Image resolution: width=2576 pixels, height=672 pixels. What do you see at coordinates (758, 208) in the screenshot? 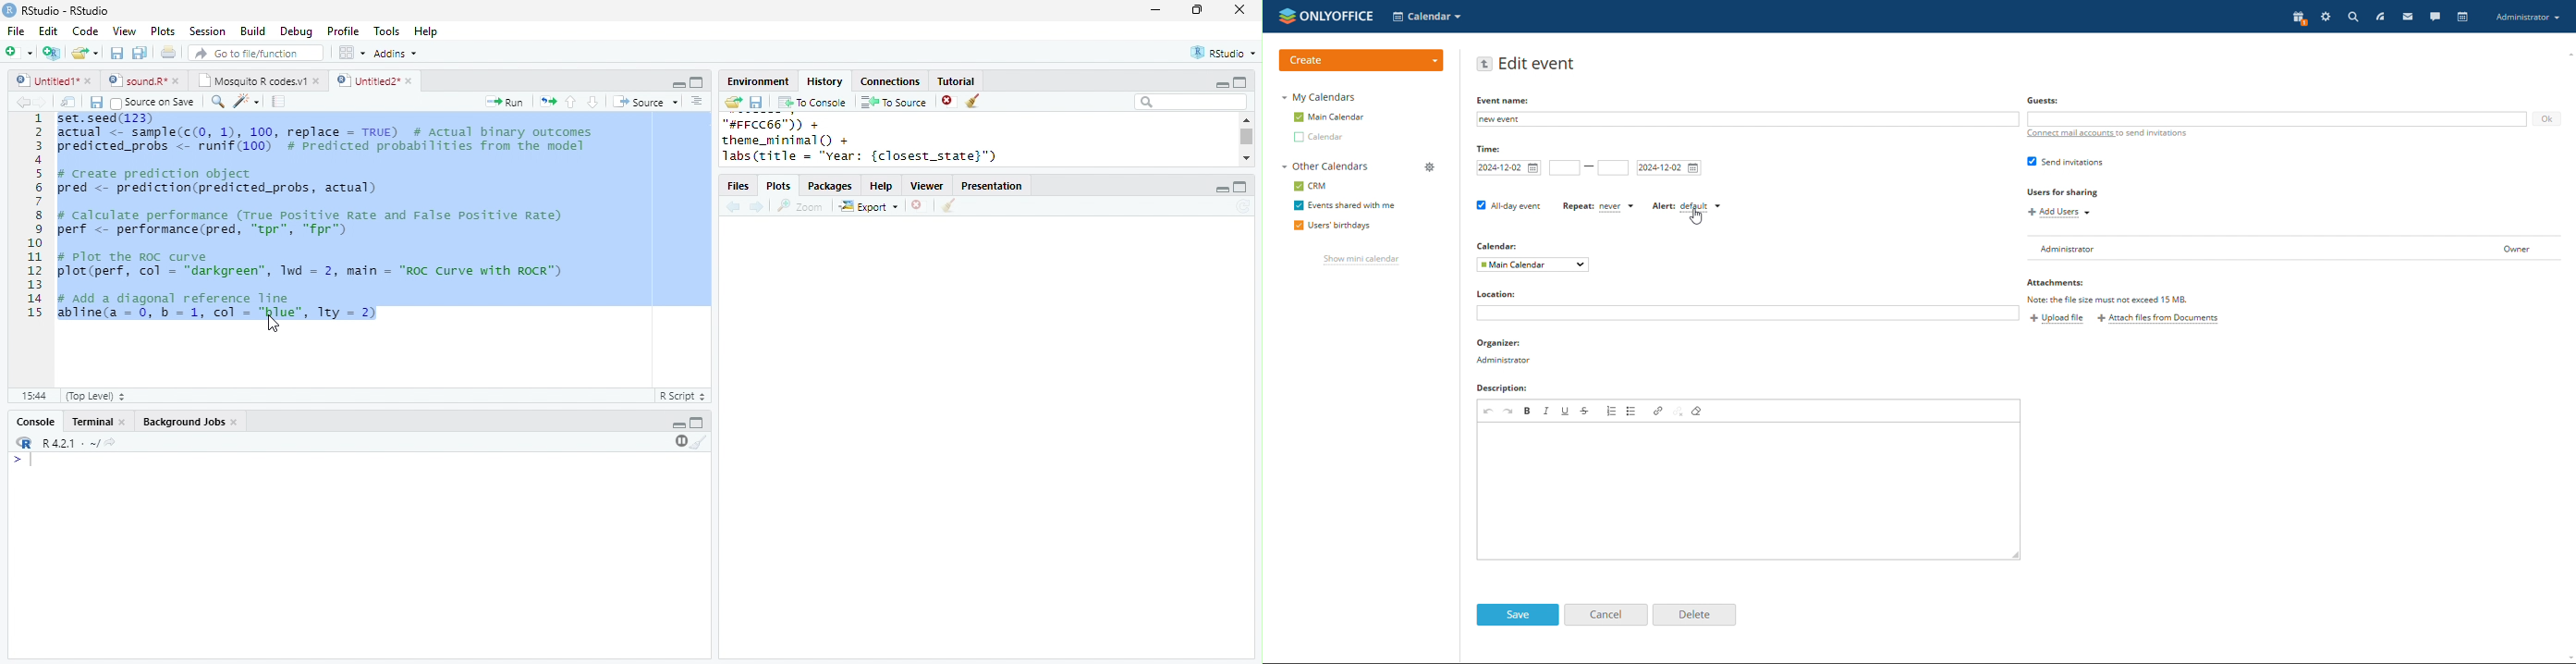
I see `forward` at bounding box center [758, 208].